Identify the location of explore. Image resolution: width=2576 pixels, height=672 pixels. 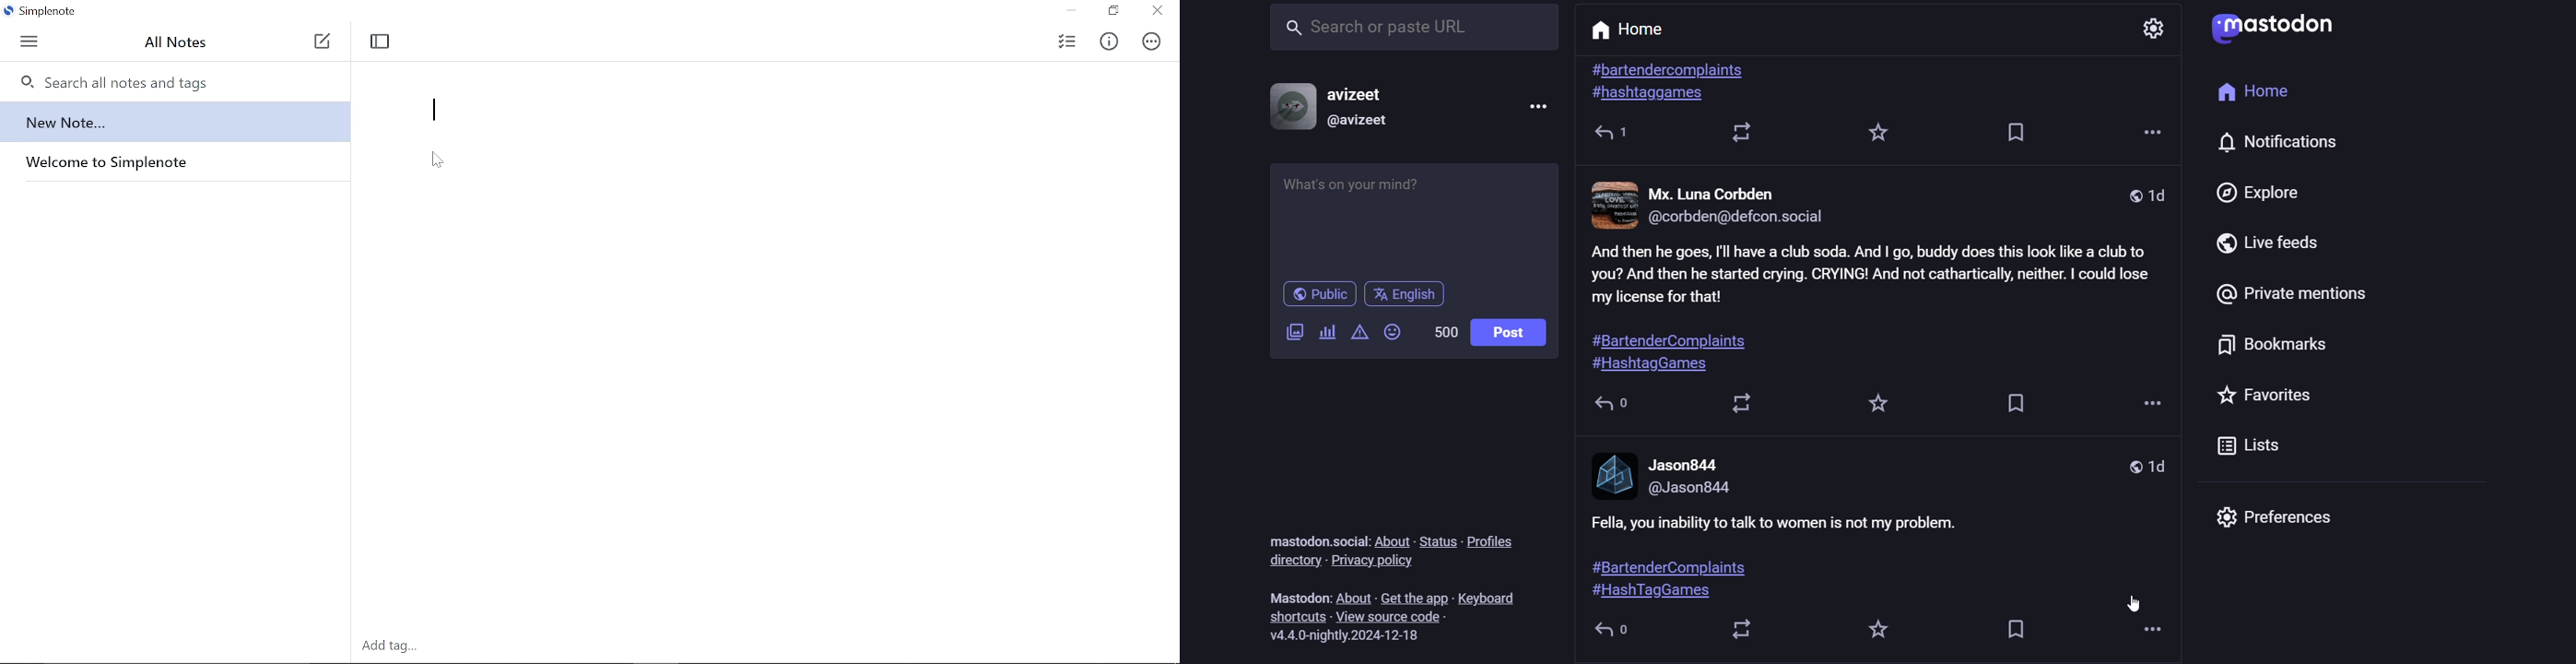
(2263, 191).